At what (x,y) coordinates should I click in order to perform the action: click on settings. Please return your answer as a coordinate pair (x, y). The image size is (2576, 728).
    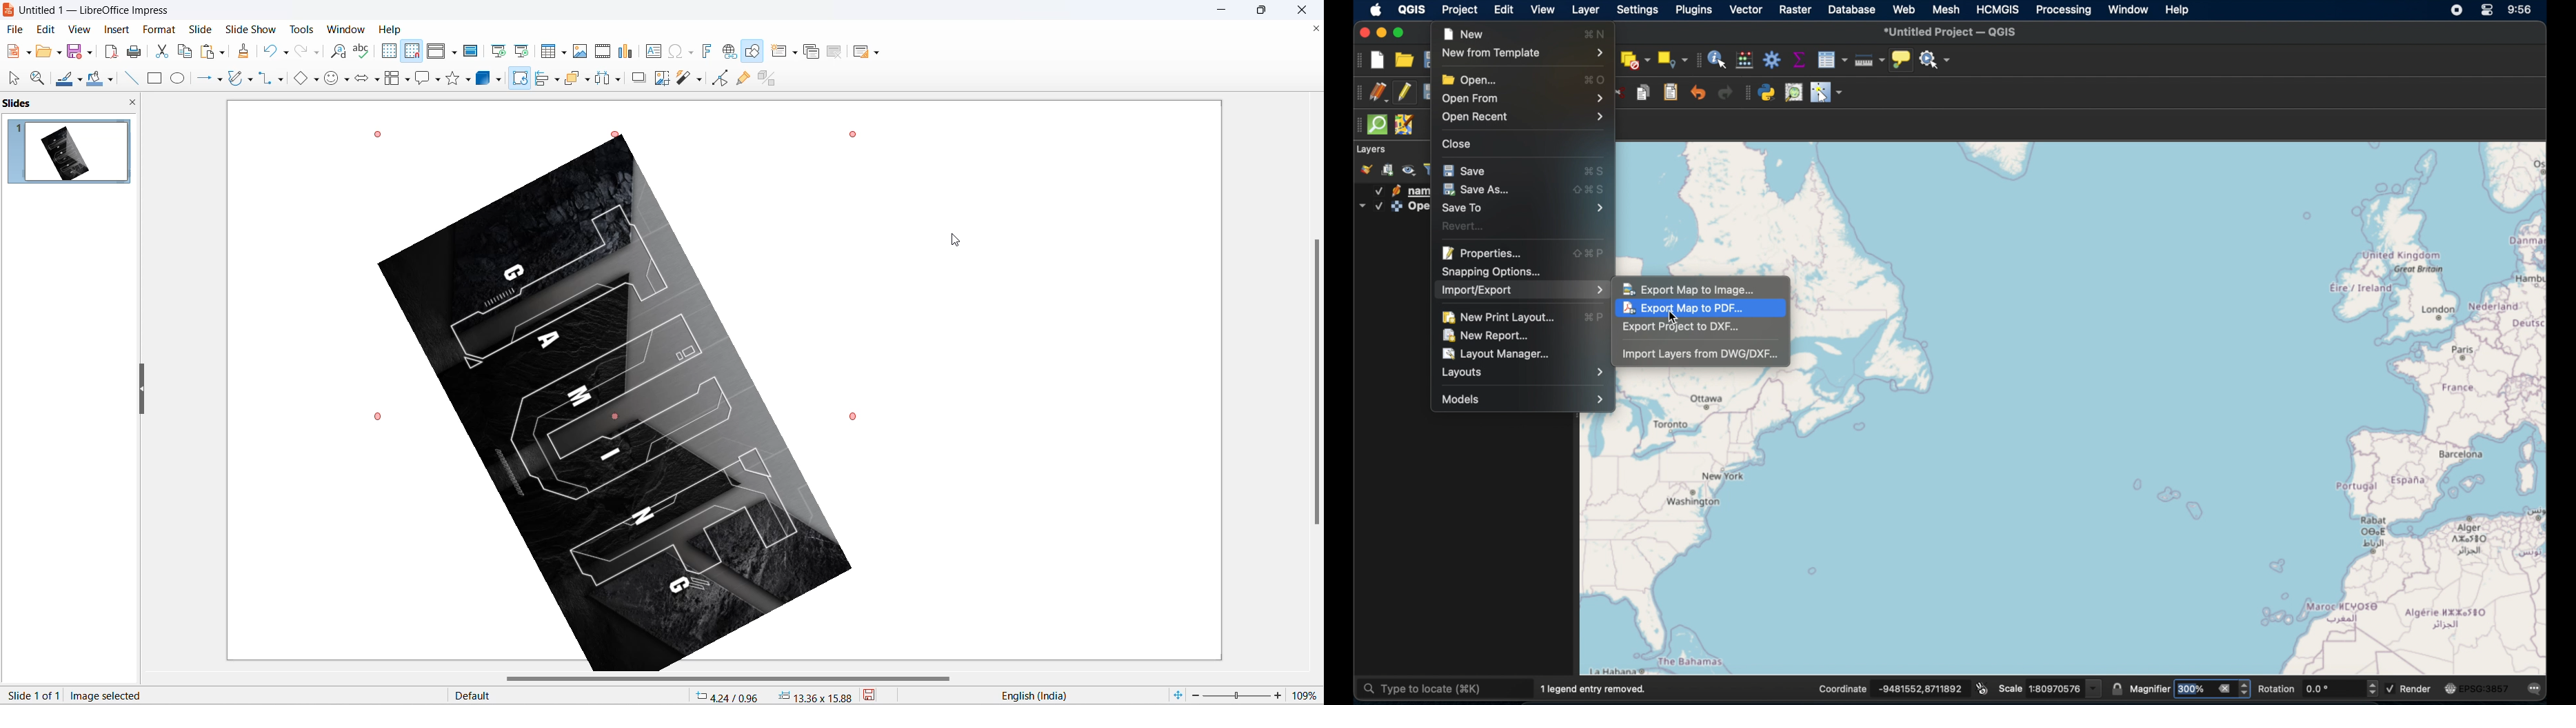
    Looking at the image, I should click on (1636, 10).